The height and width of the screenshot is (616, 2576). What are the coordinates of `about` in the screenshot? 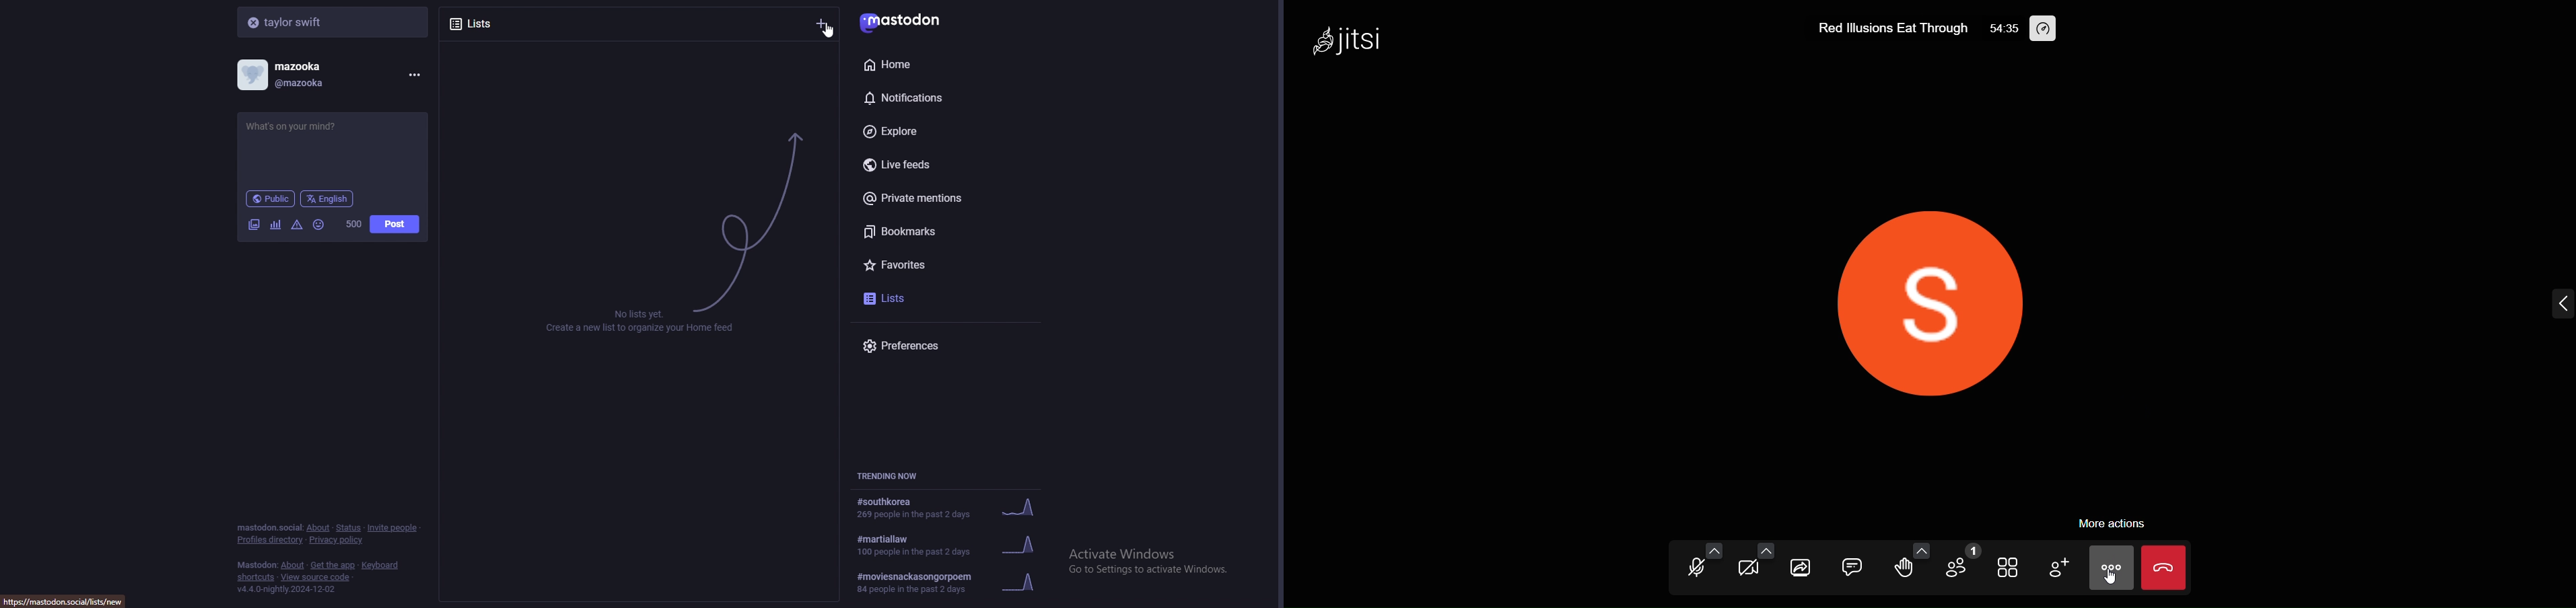 It's located at (318, 528).